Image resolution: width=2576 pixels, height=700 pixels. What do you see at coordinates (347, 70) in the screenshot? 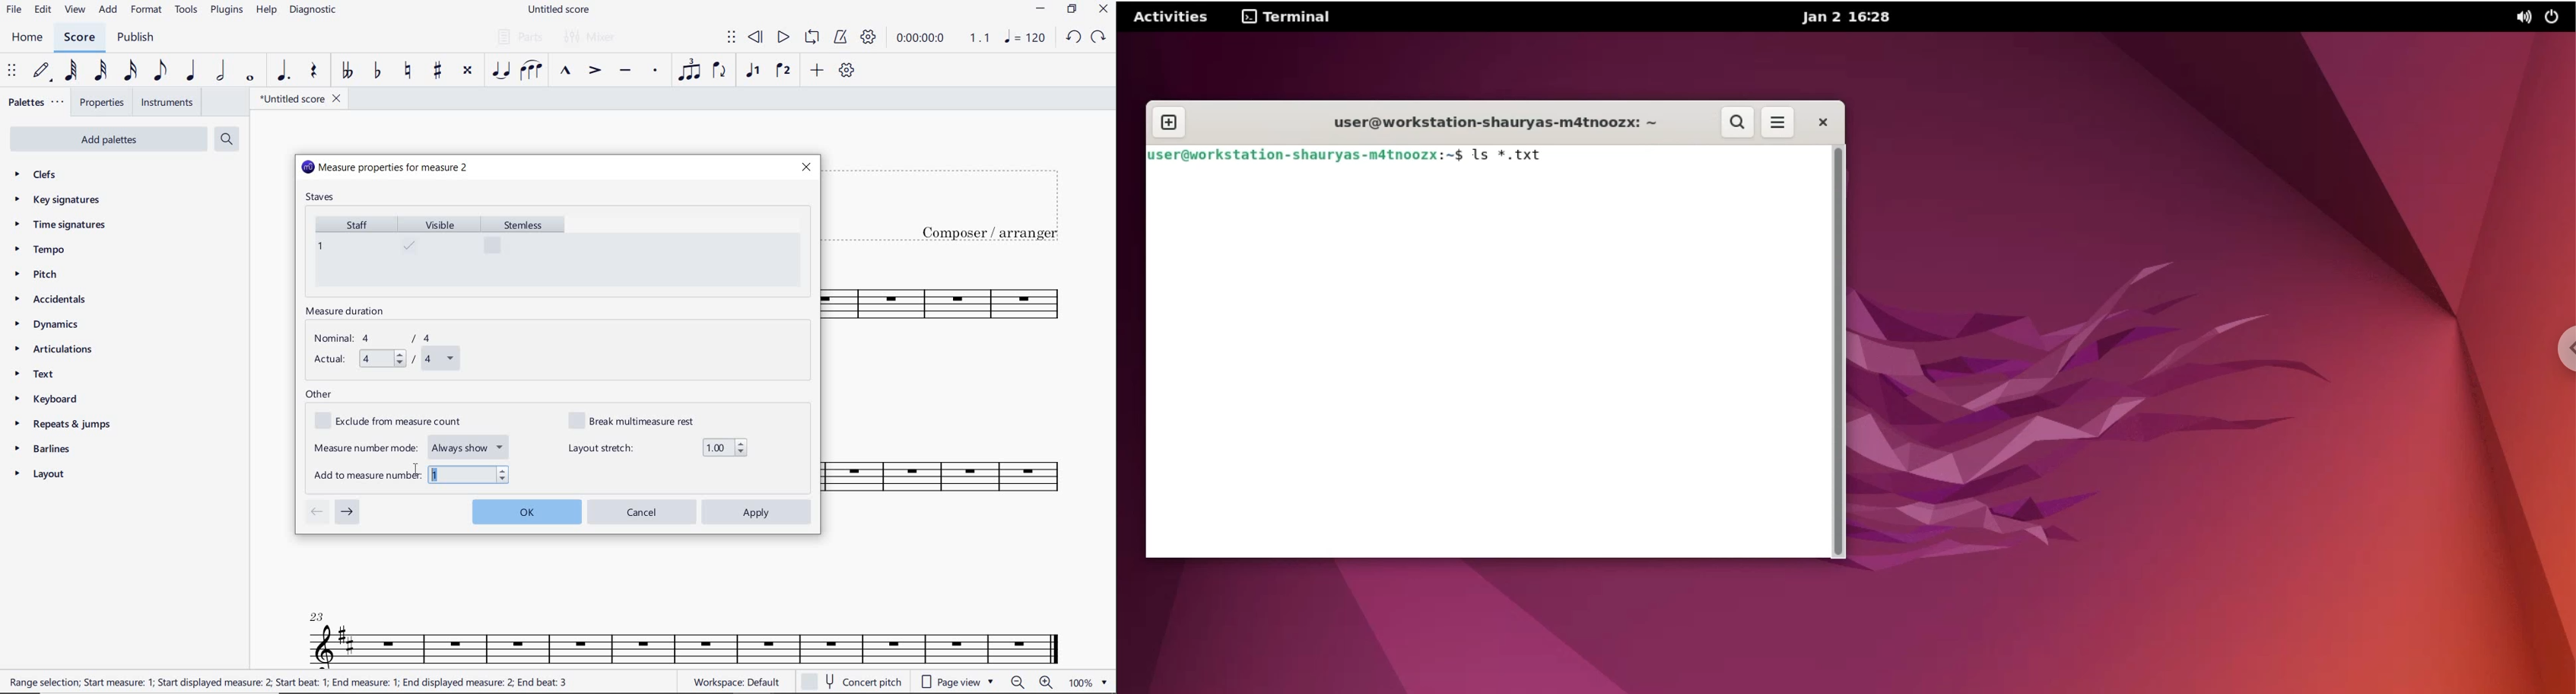
I see `TOGGLE-DOUBLE FLAT` at bounding box center [347, 70].